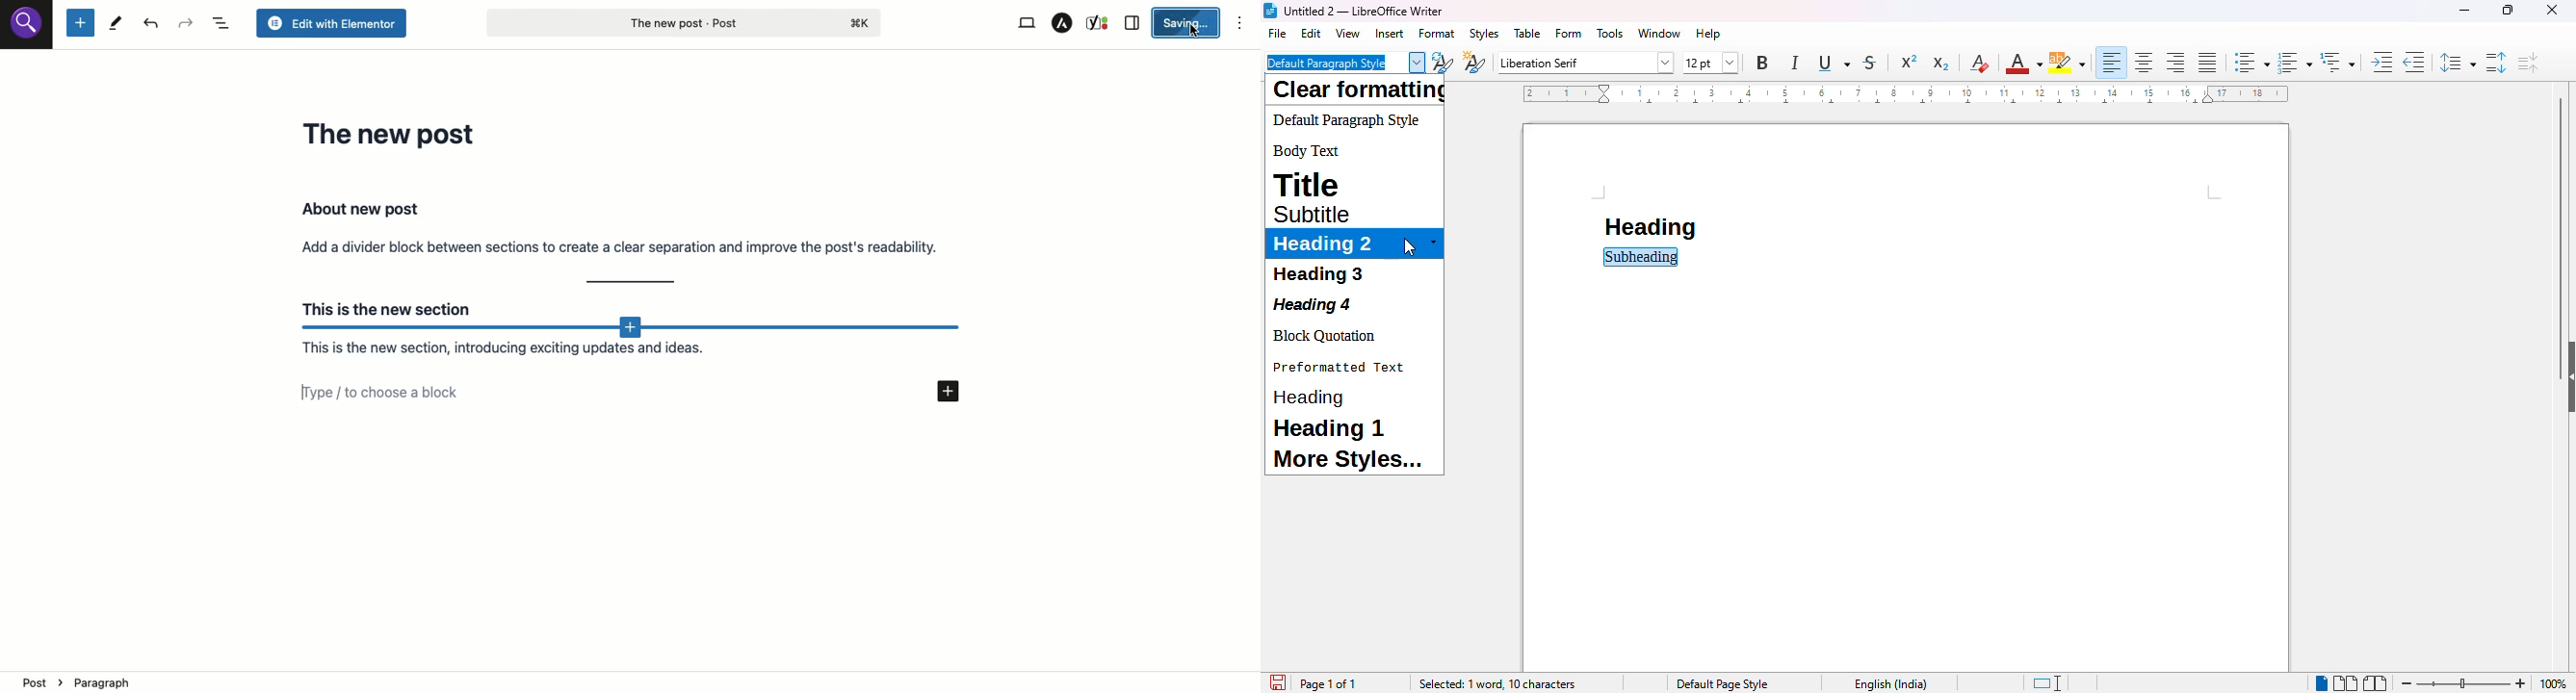 This screenshot has height=700, width=2576. Describe the element at coordinates (1610, 34) in the screenshot. I see `tools` at that location.